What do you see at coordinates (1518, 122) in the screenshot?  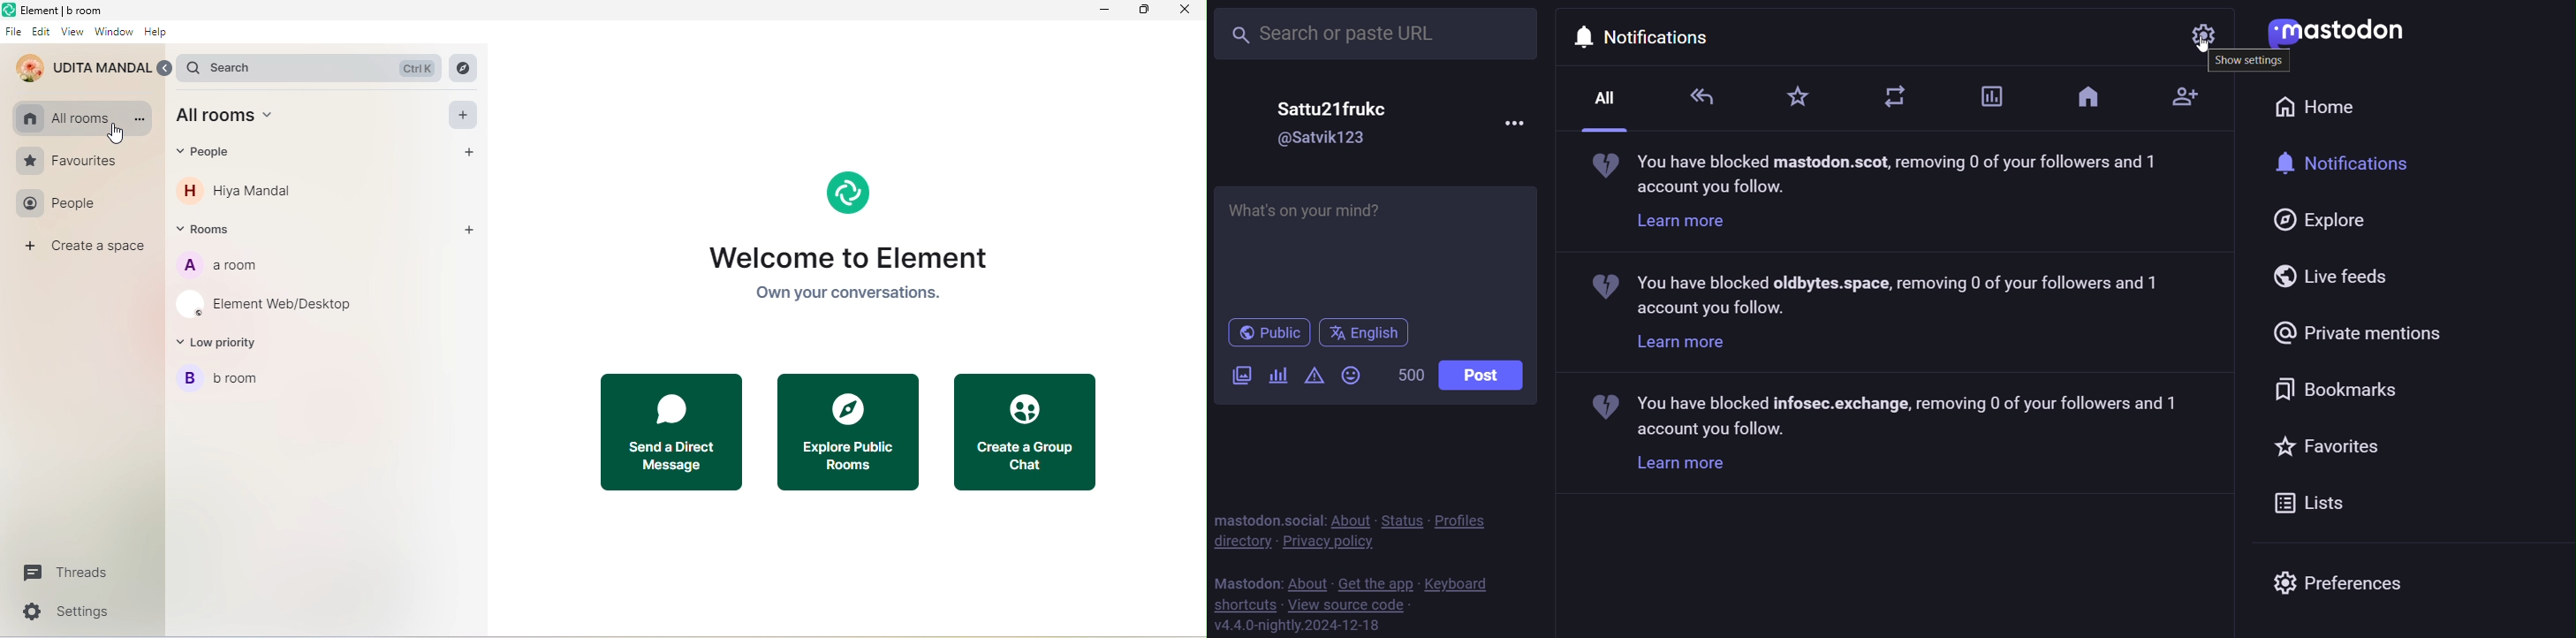 I see `more` at bounding box center [1518, 122].